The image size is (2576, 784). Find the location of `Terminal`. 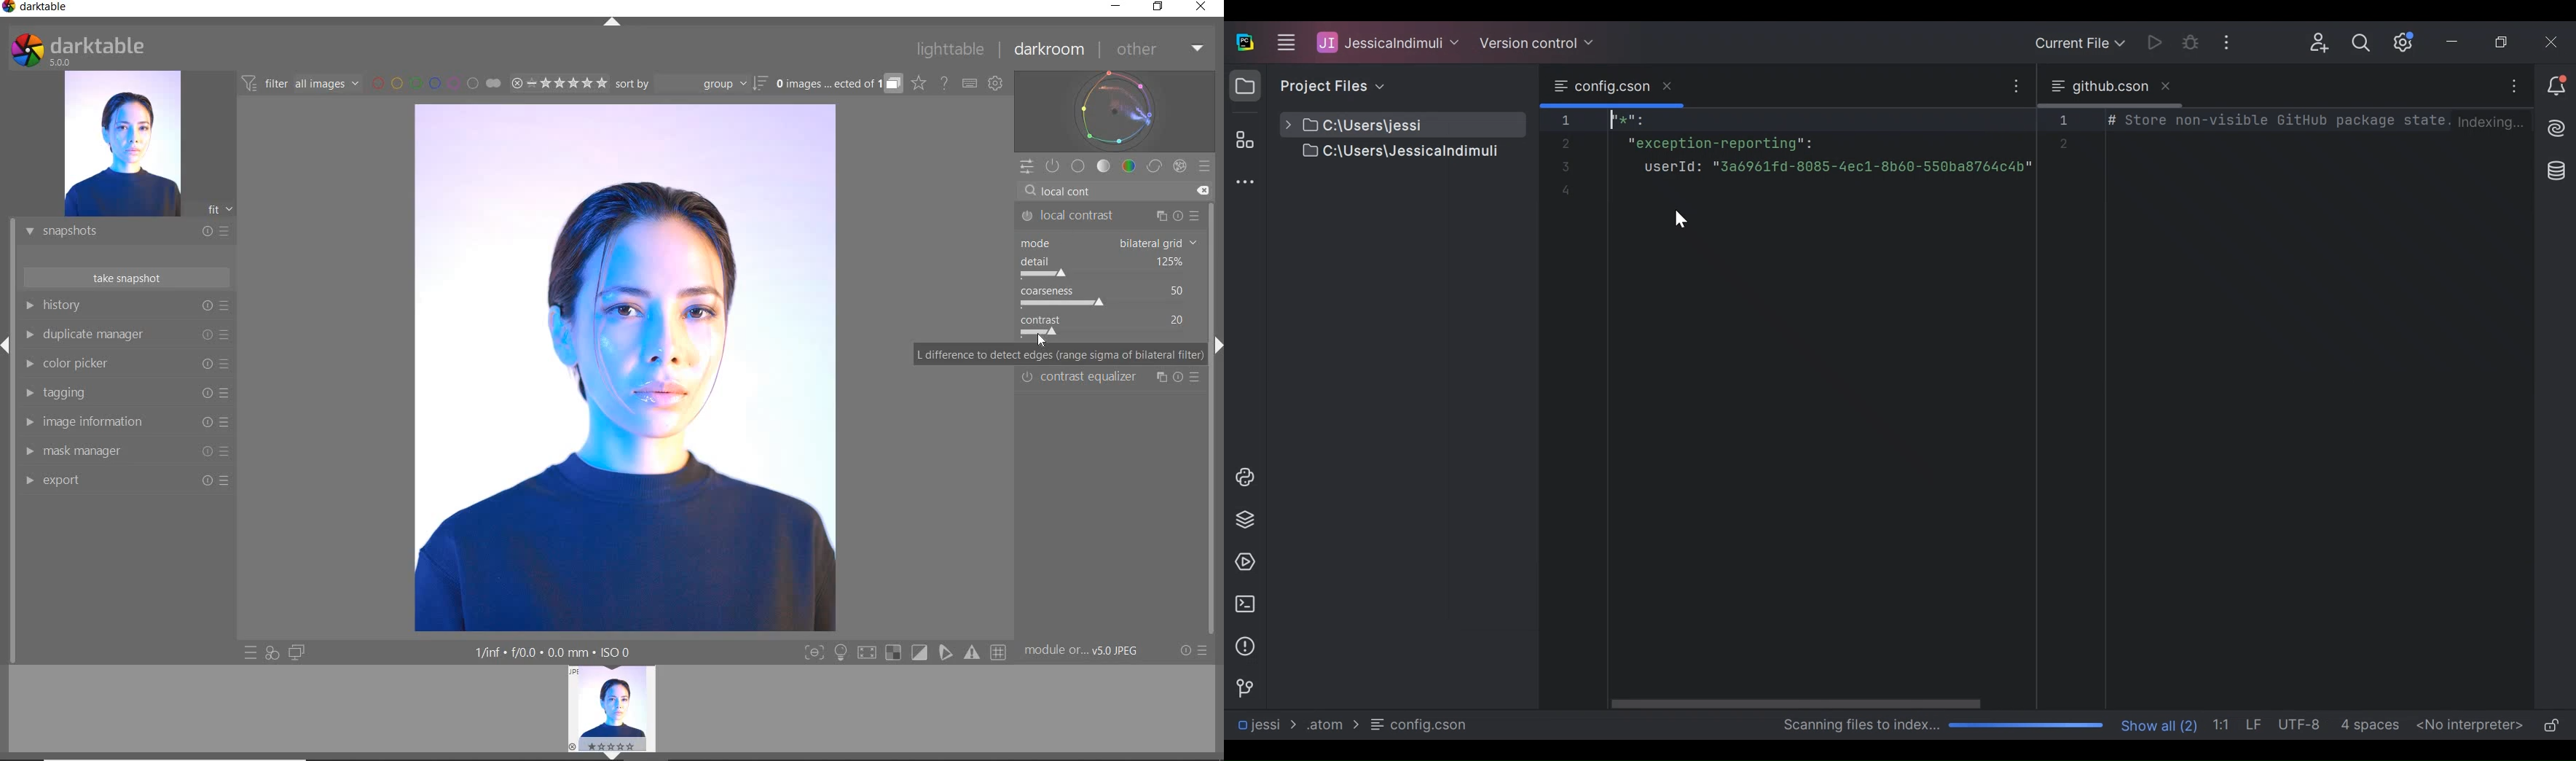

Terminal is located at coordinates (1245, 604).